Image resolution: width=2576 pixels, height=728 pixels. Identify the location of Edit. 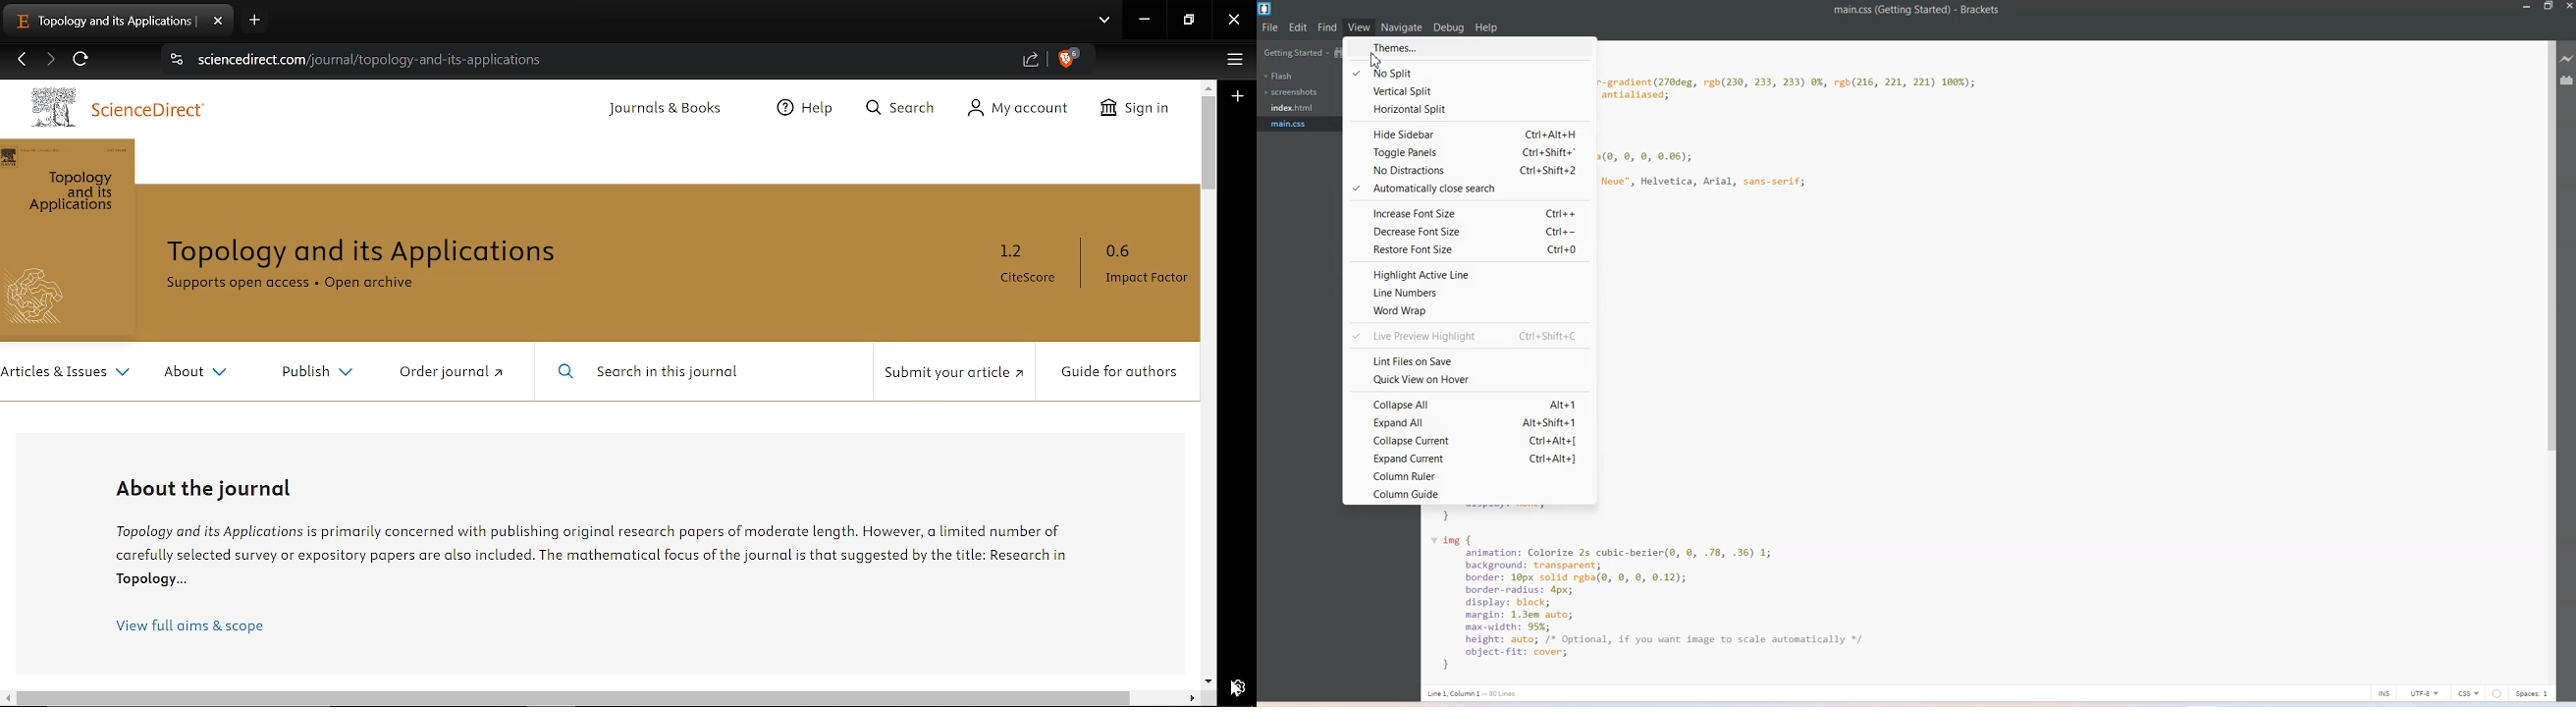
(1299, 28).